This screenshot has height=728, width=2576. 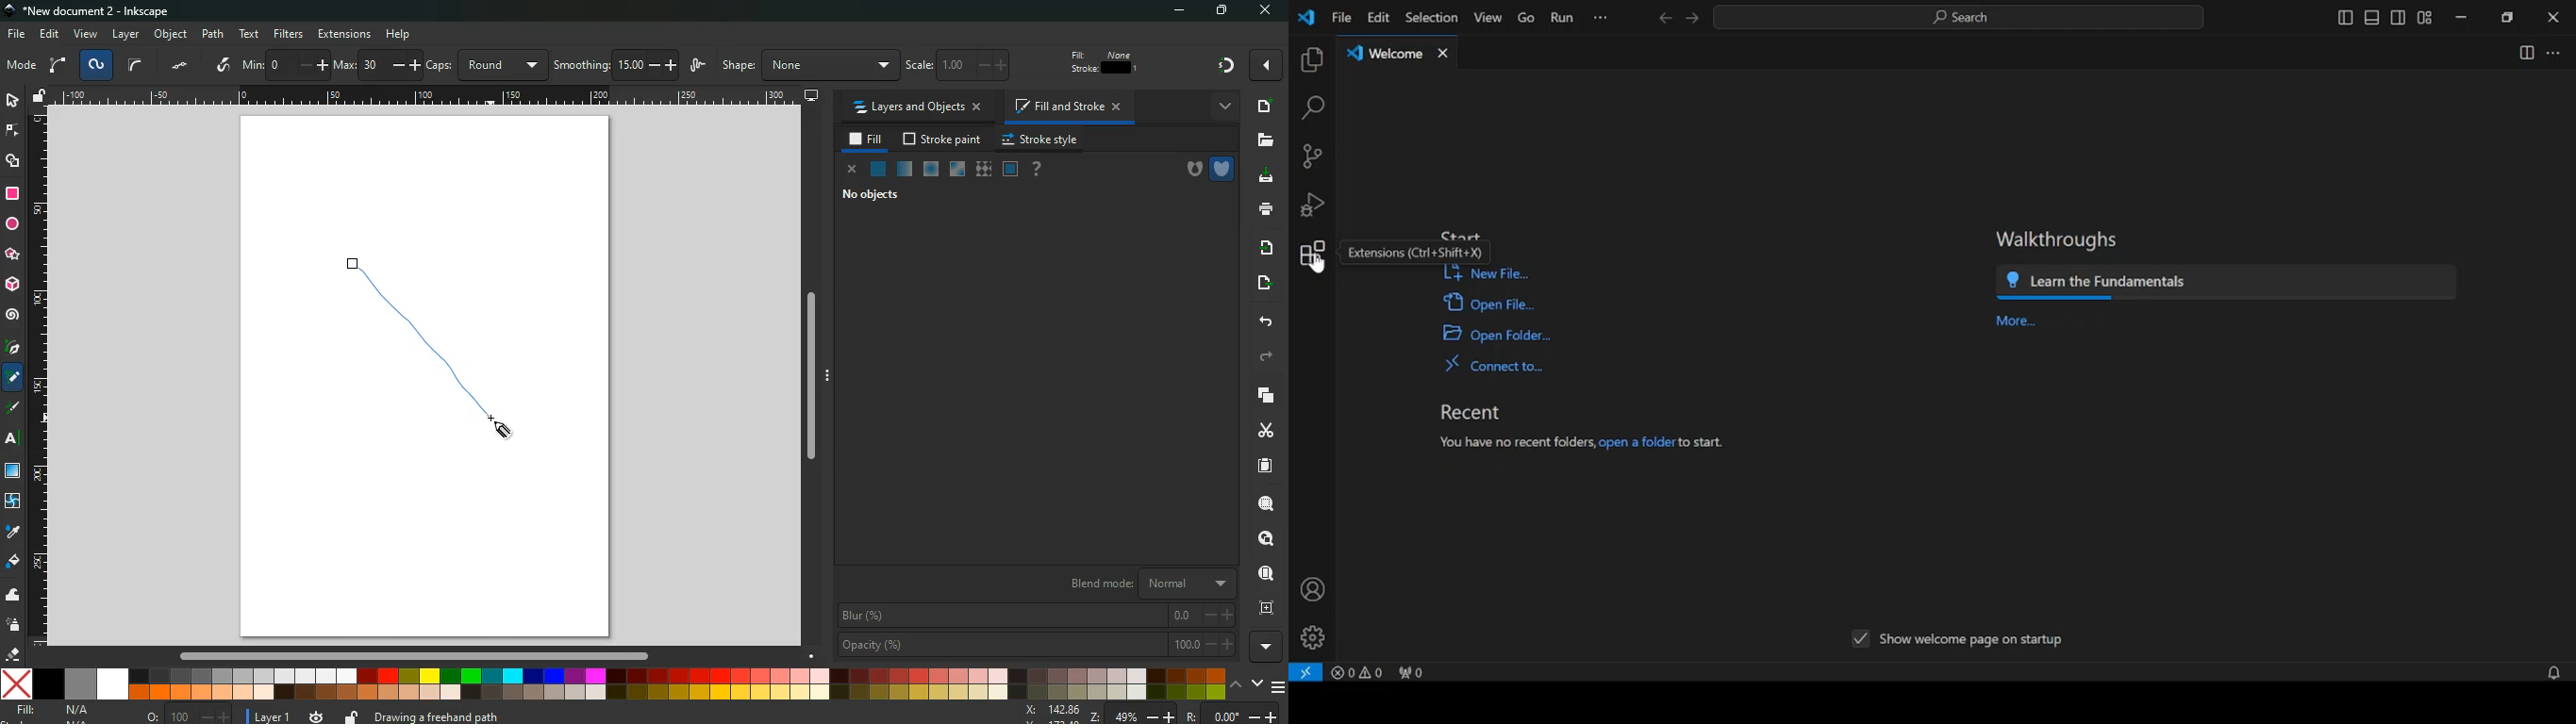 What do you see at coordinates (1310, 588) in the screenshot?
I see `accounts` at bounding box center [1310, 588].